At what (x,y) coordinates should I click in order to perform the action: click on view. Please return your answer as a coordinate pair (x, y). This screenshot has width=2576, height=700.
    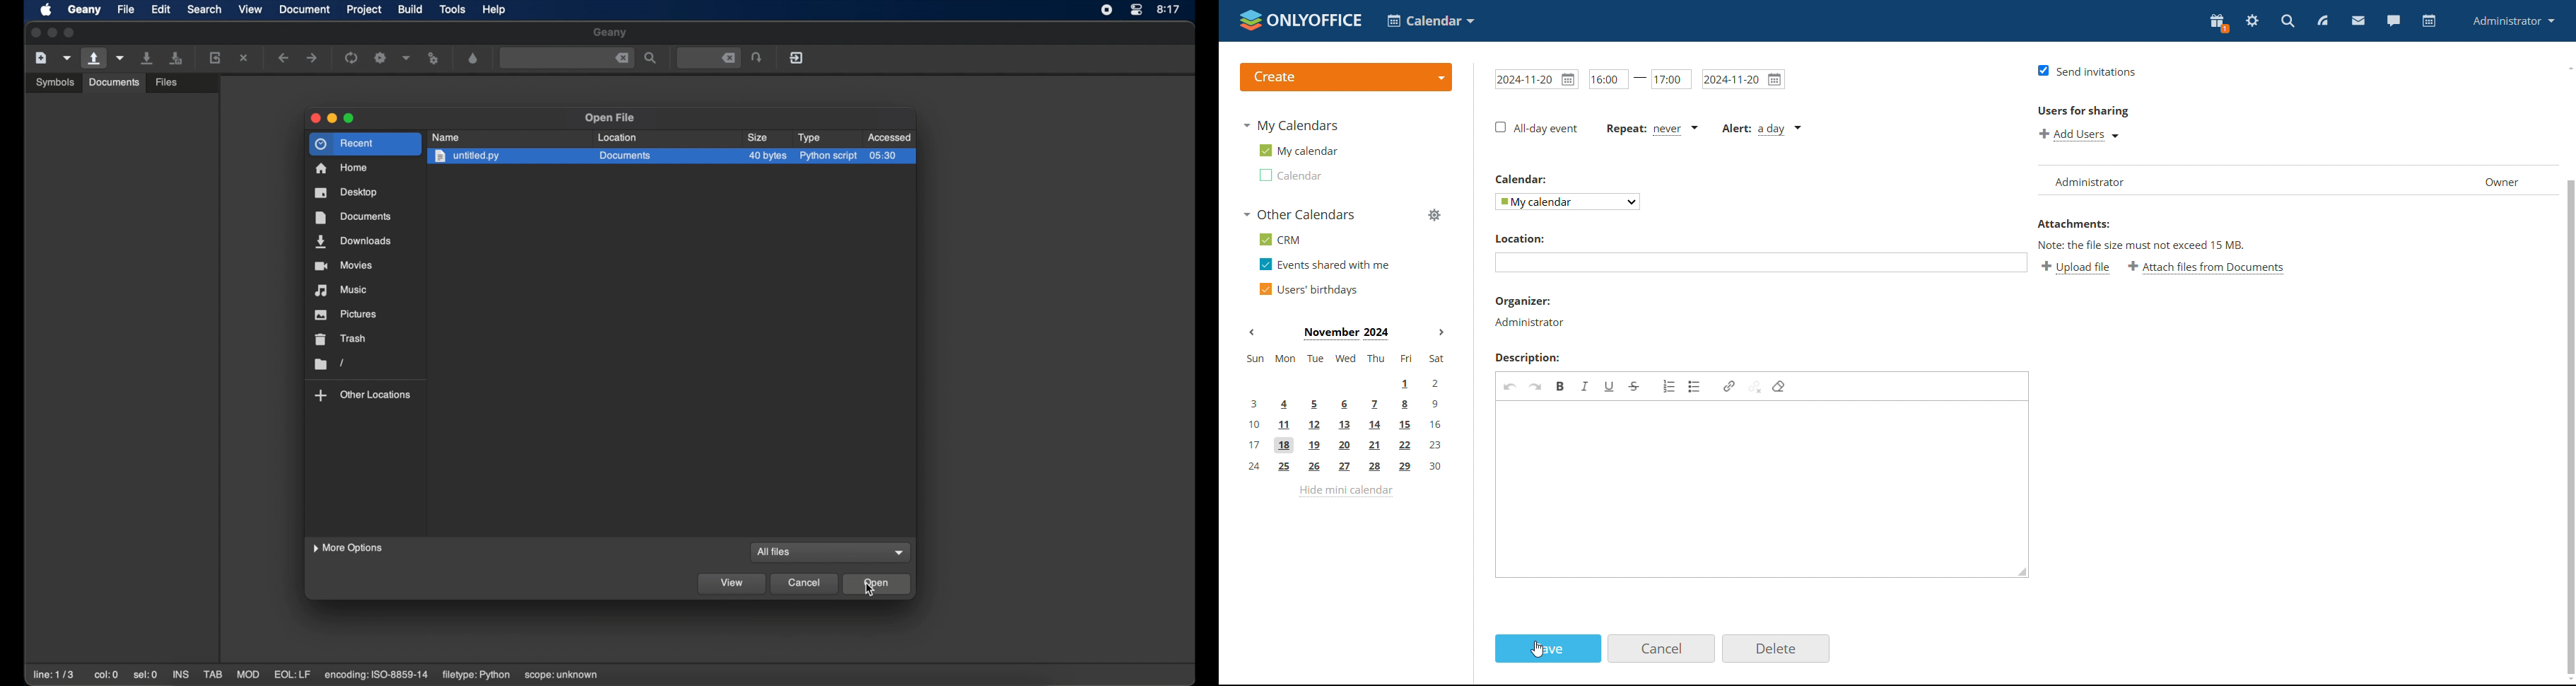
    Looking at the image, I should click on (731, 585).